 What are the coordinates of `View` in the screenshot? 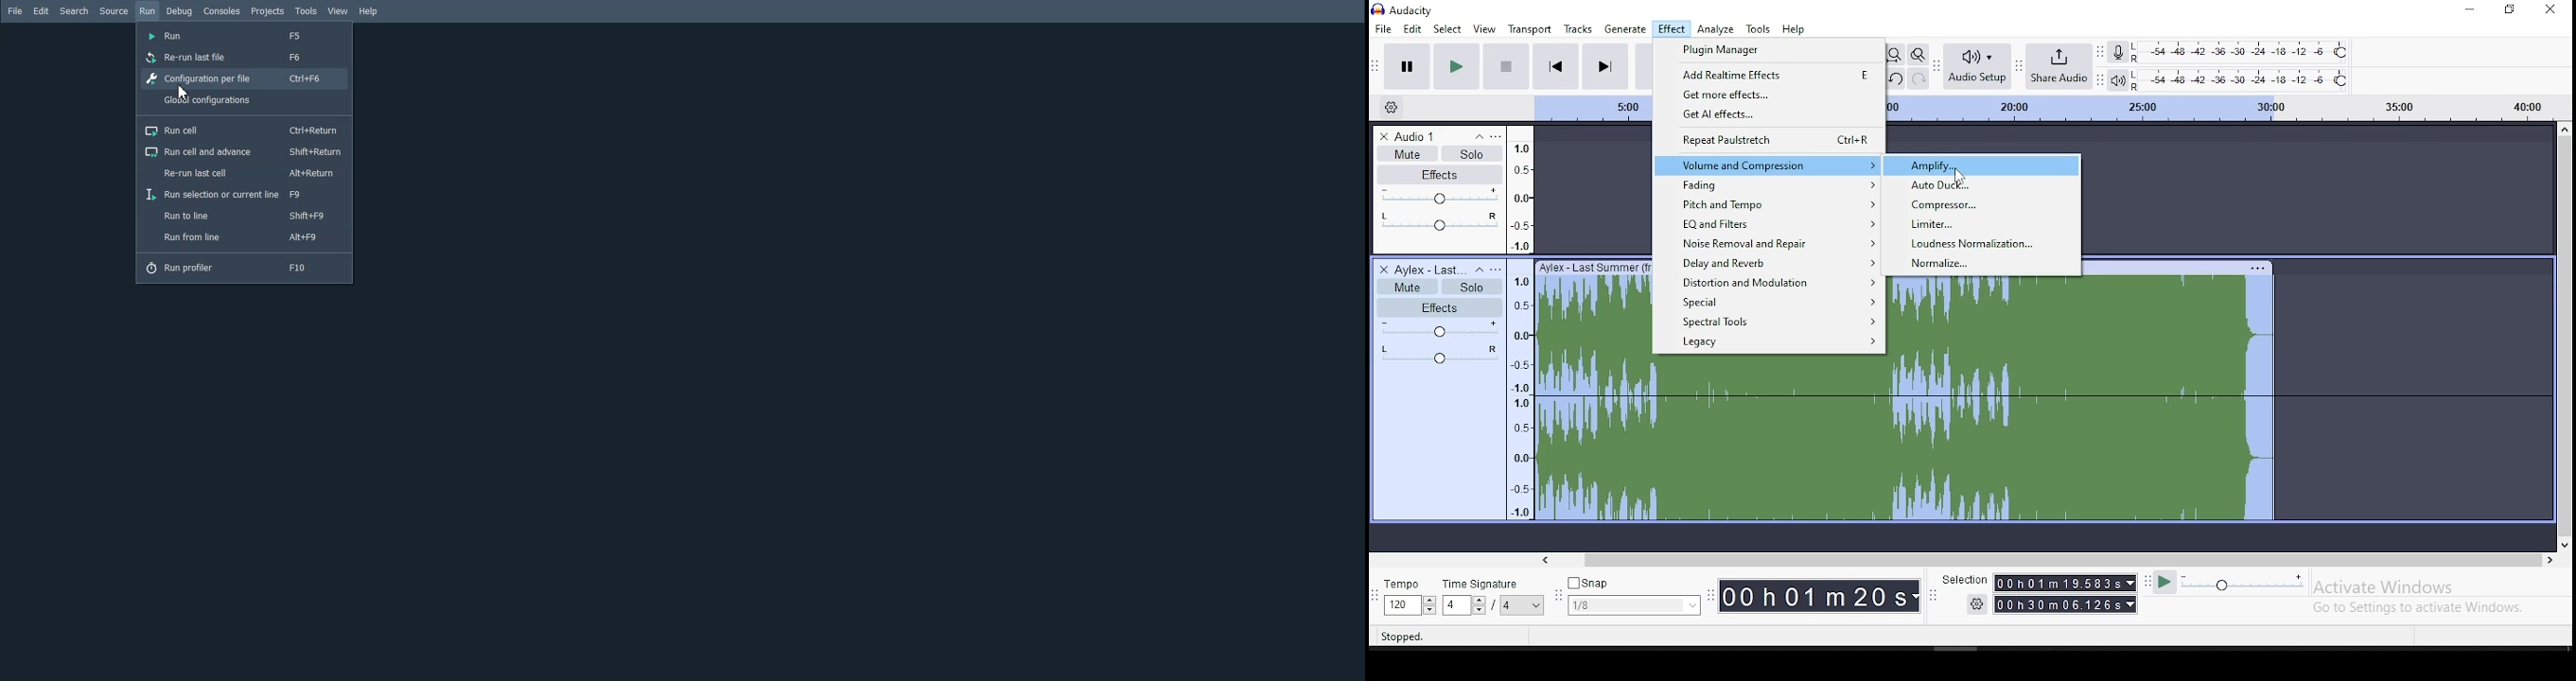 It's located at (338, 11).